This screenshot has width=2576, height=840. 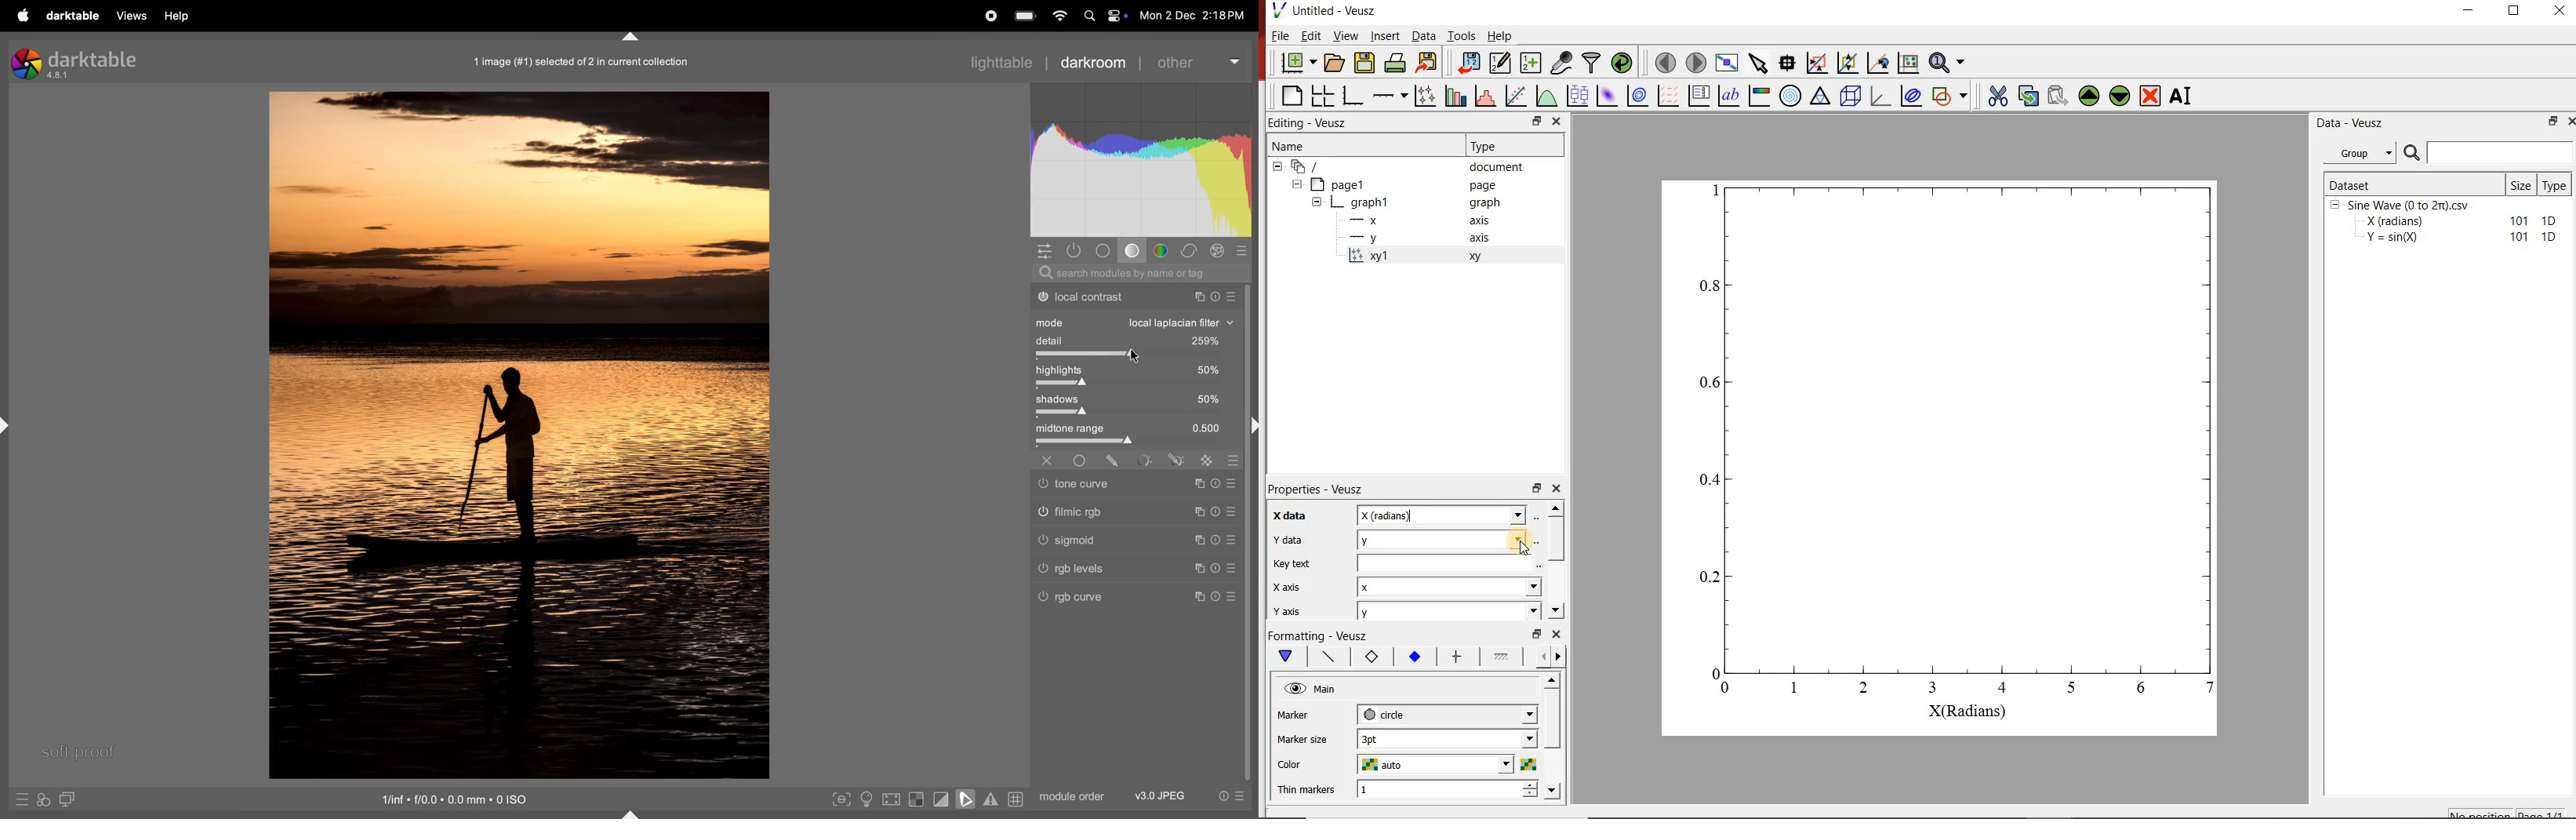 I want to click on Min, so click(x=1287, y=537).